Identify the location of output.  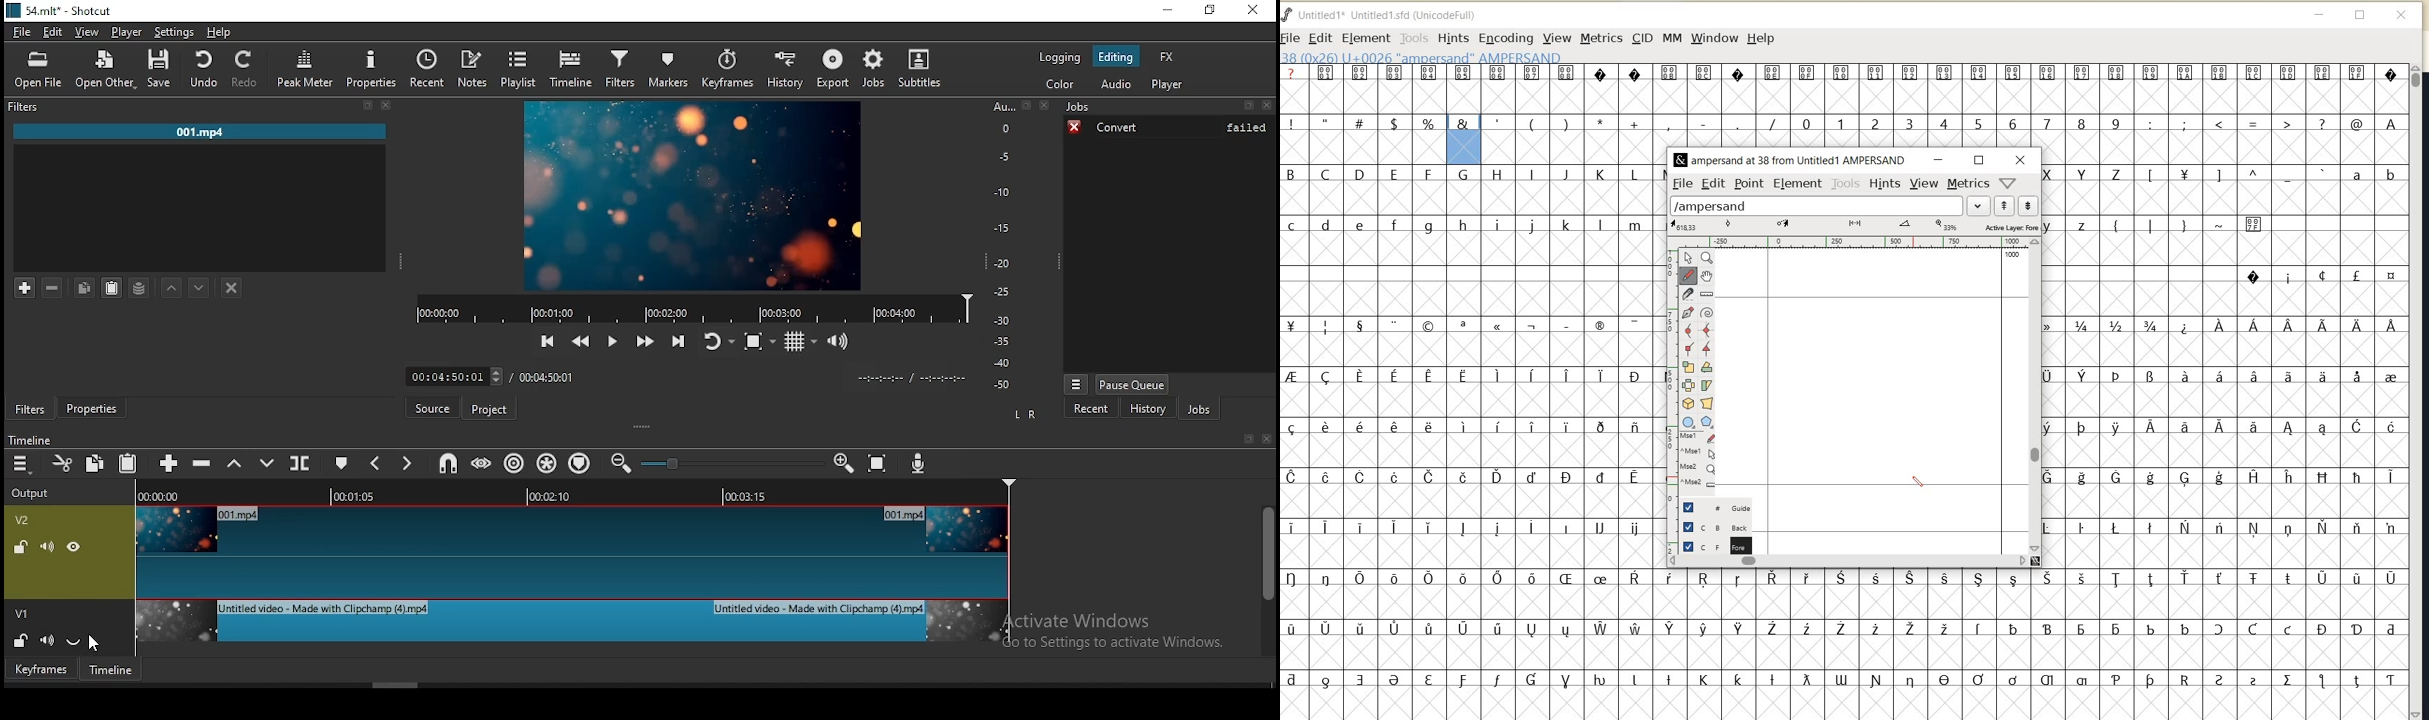
(33, 495).